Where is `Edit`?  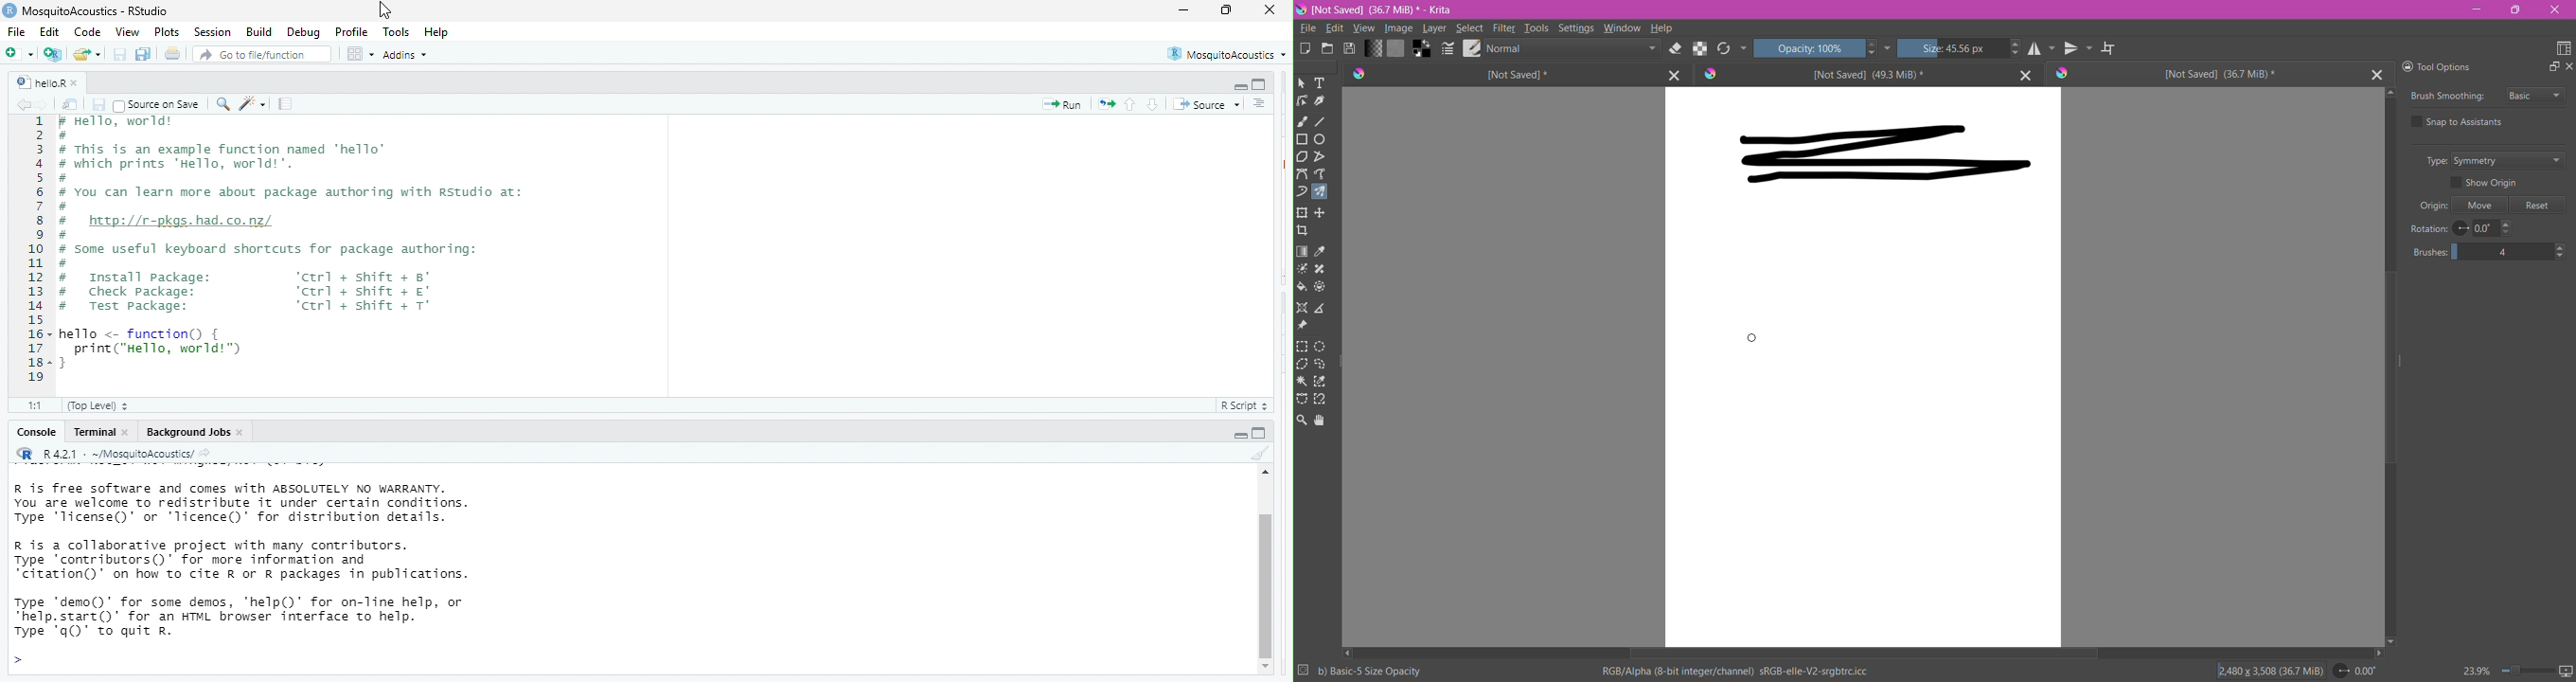
Edit is located at coordinates (1334, 28).